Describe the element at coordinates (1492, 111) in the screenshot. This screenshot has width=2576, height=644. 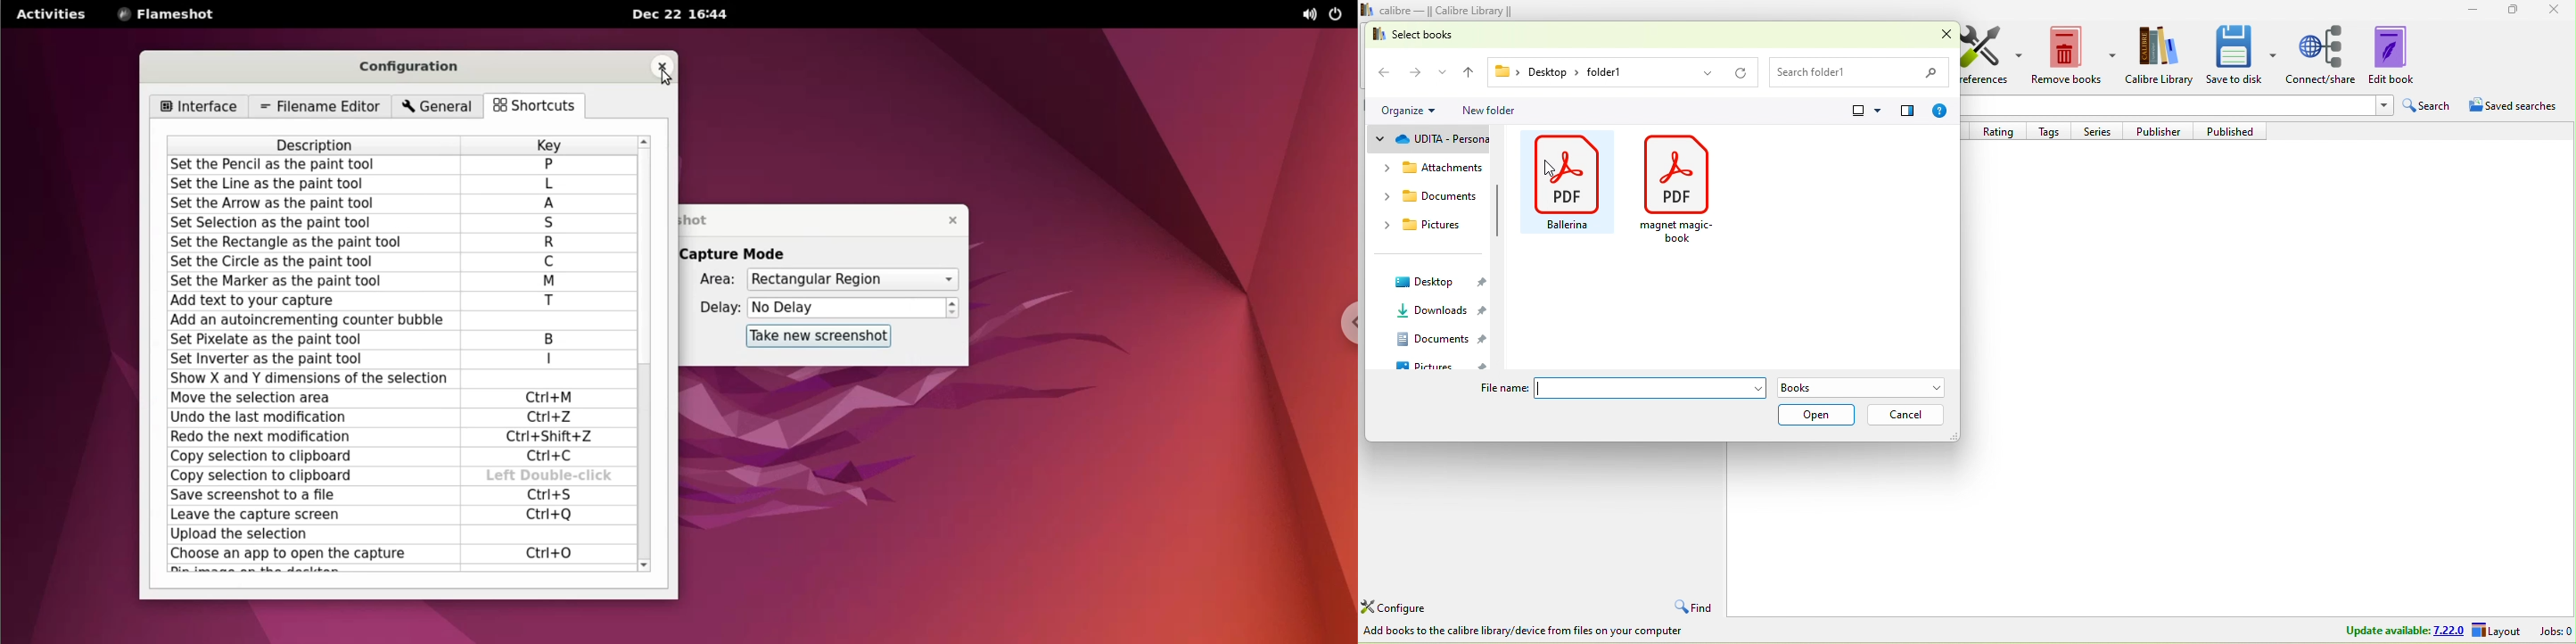
I see `new folder` at that location.